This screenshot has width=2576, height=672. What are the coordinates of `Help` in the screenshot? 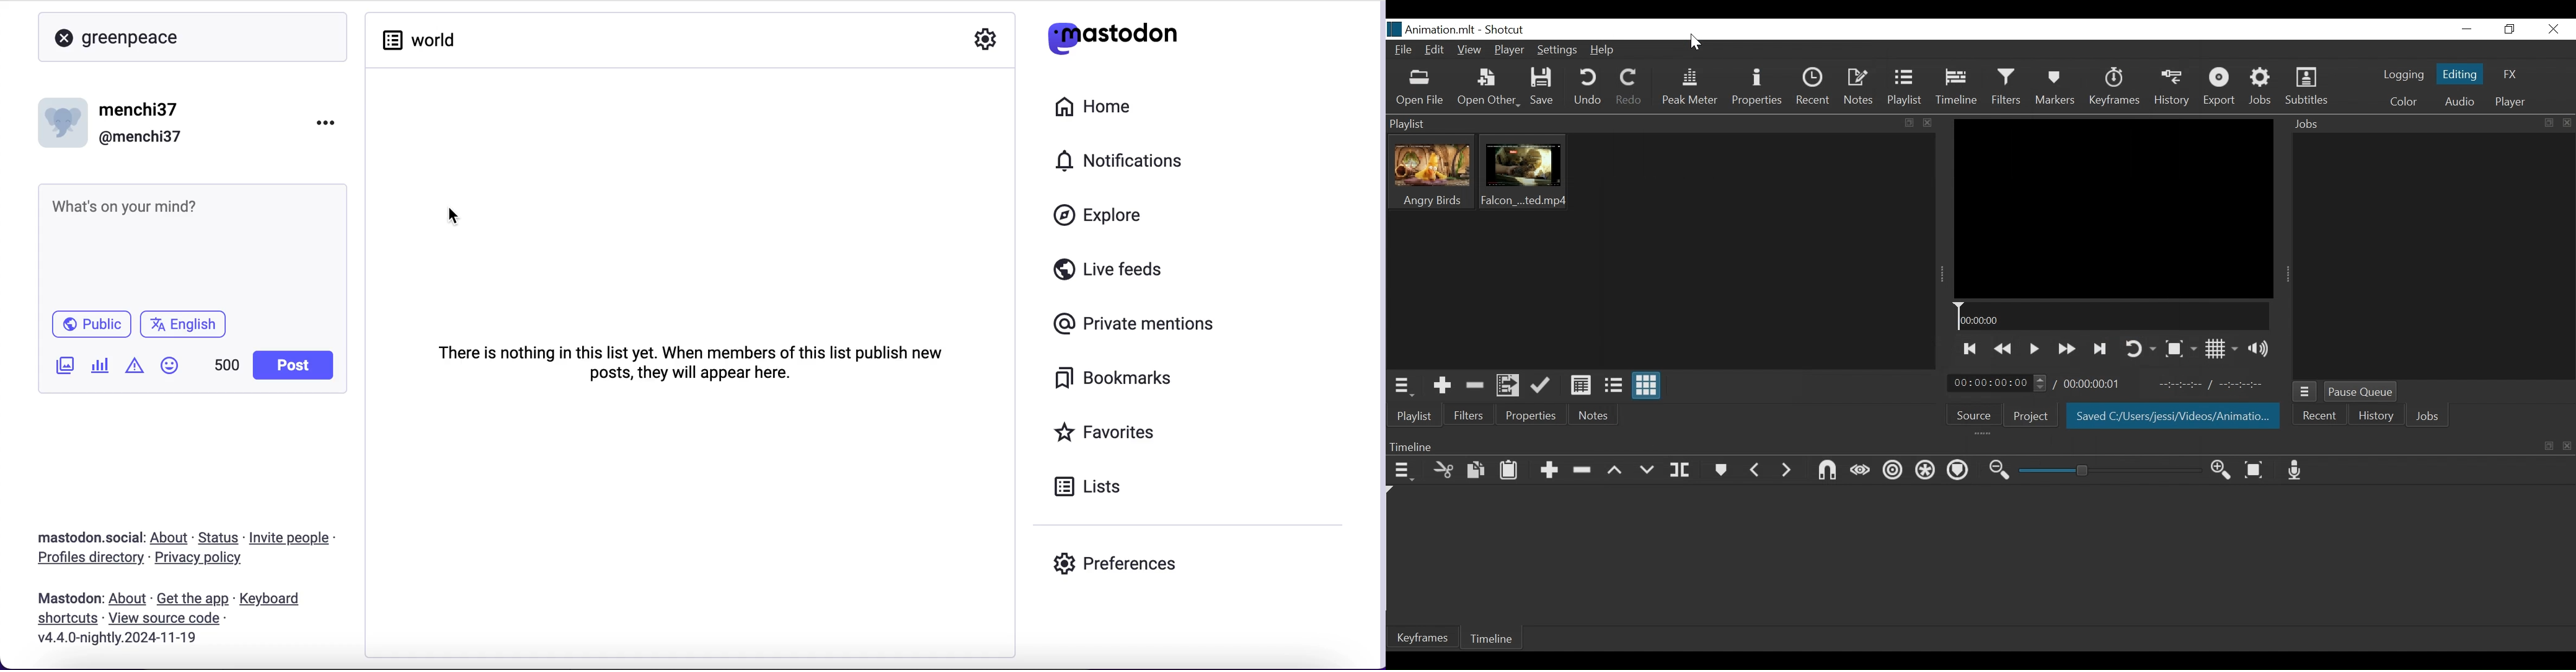 It's located at (1603, 50).